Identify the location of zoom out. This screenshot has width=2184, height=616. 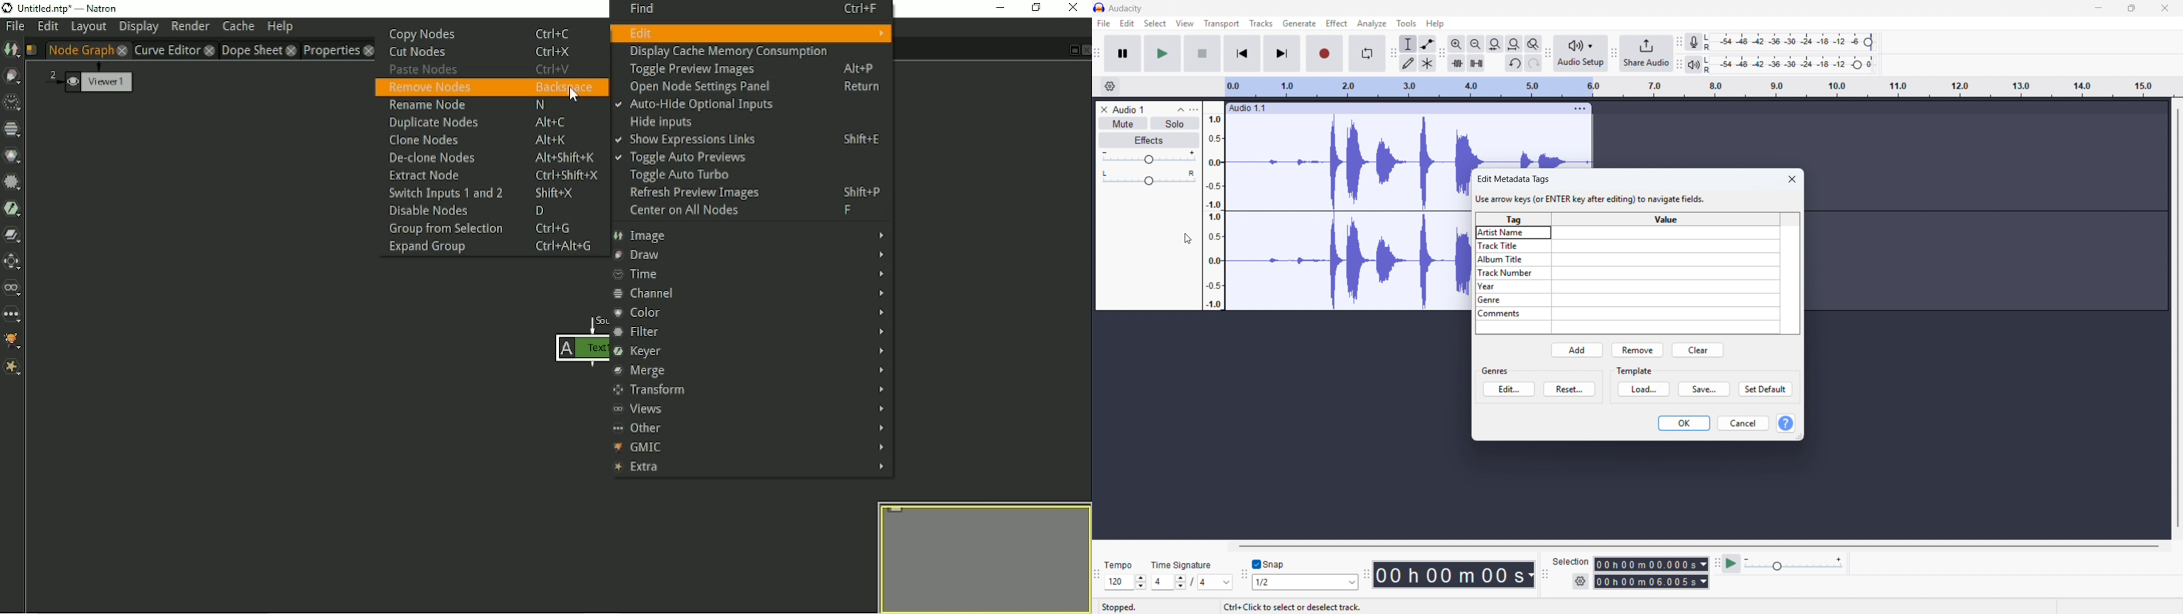
(1476, 44).